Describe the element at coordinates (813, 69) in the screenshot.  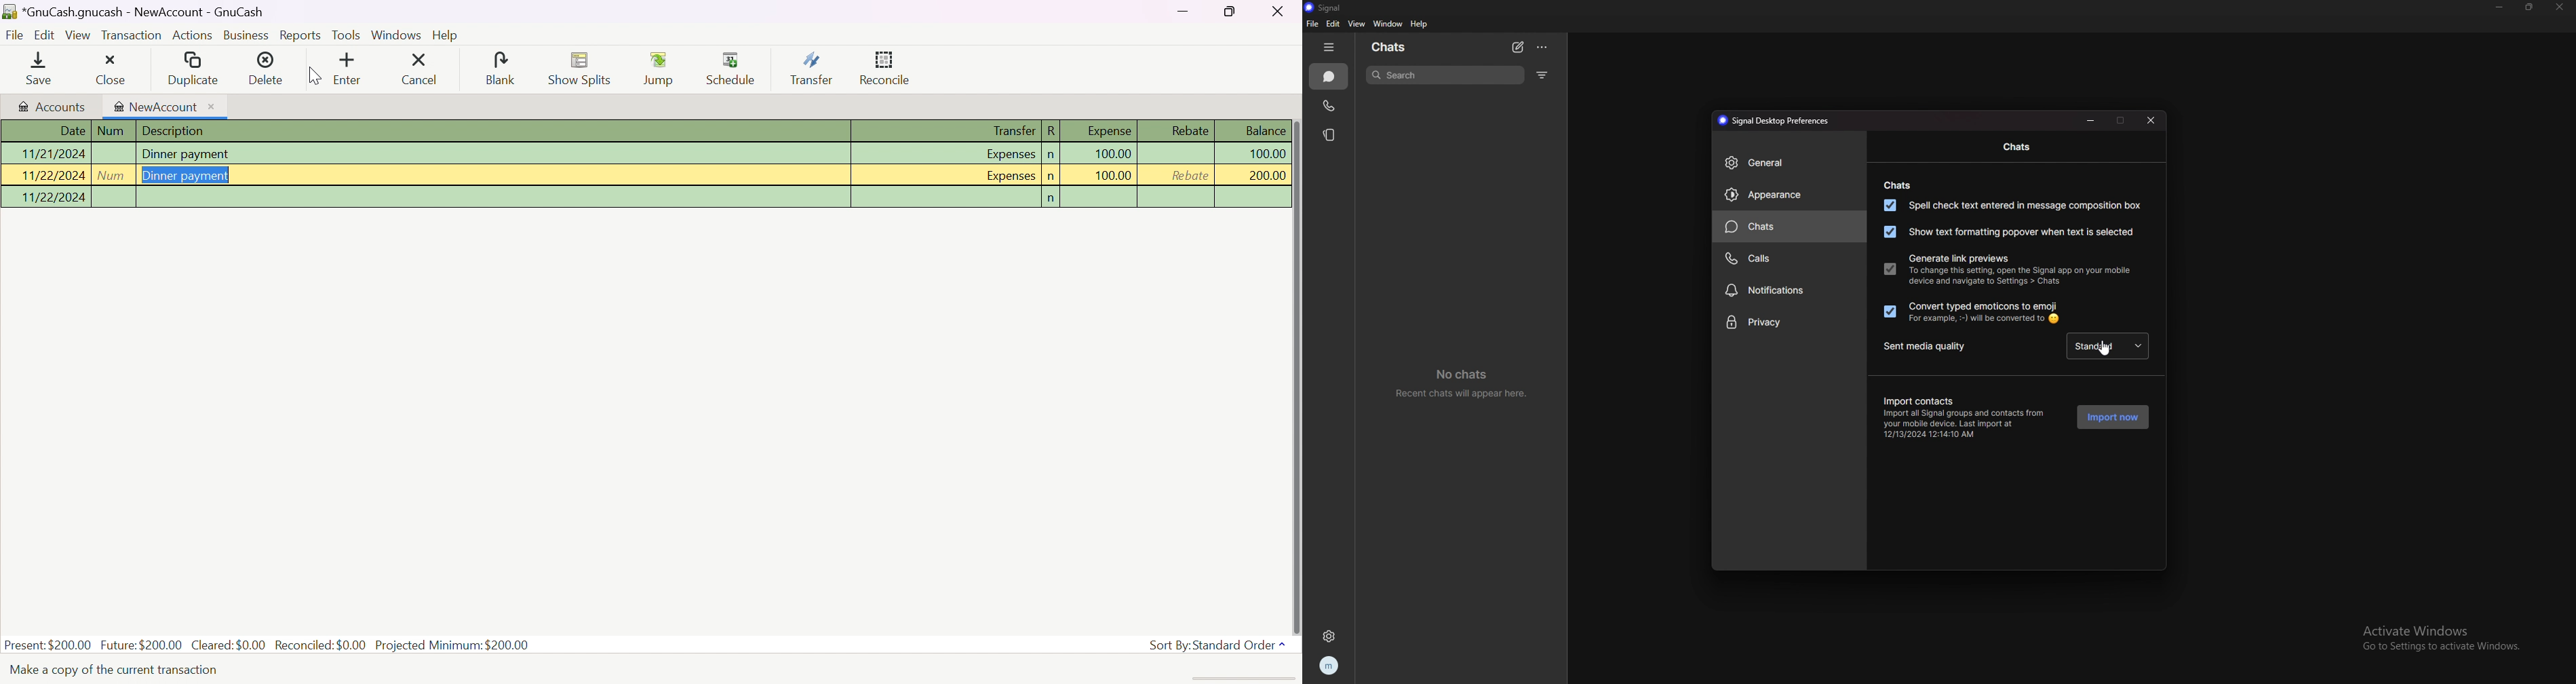
I see `Transfer` at that location.